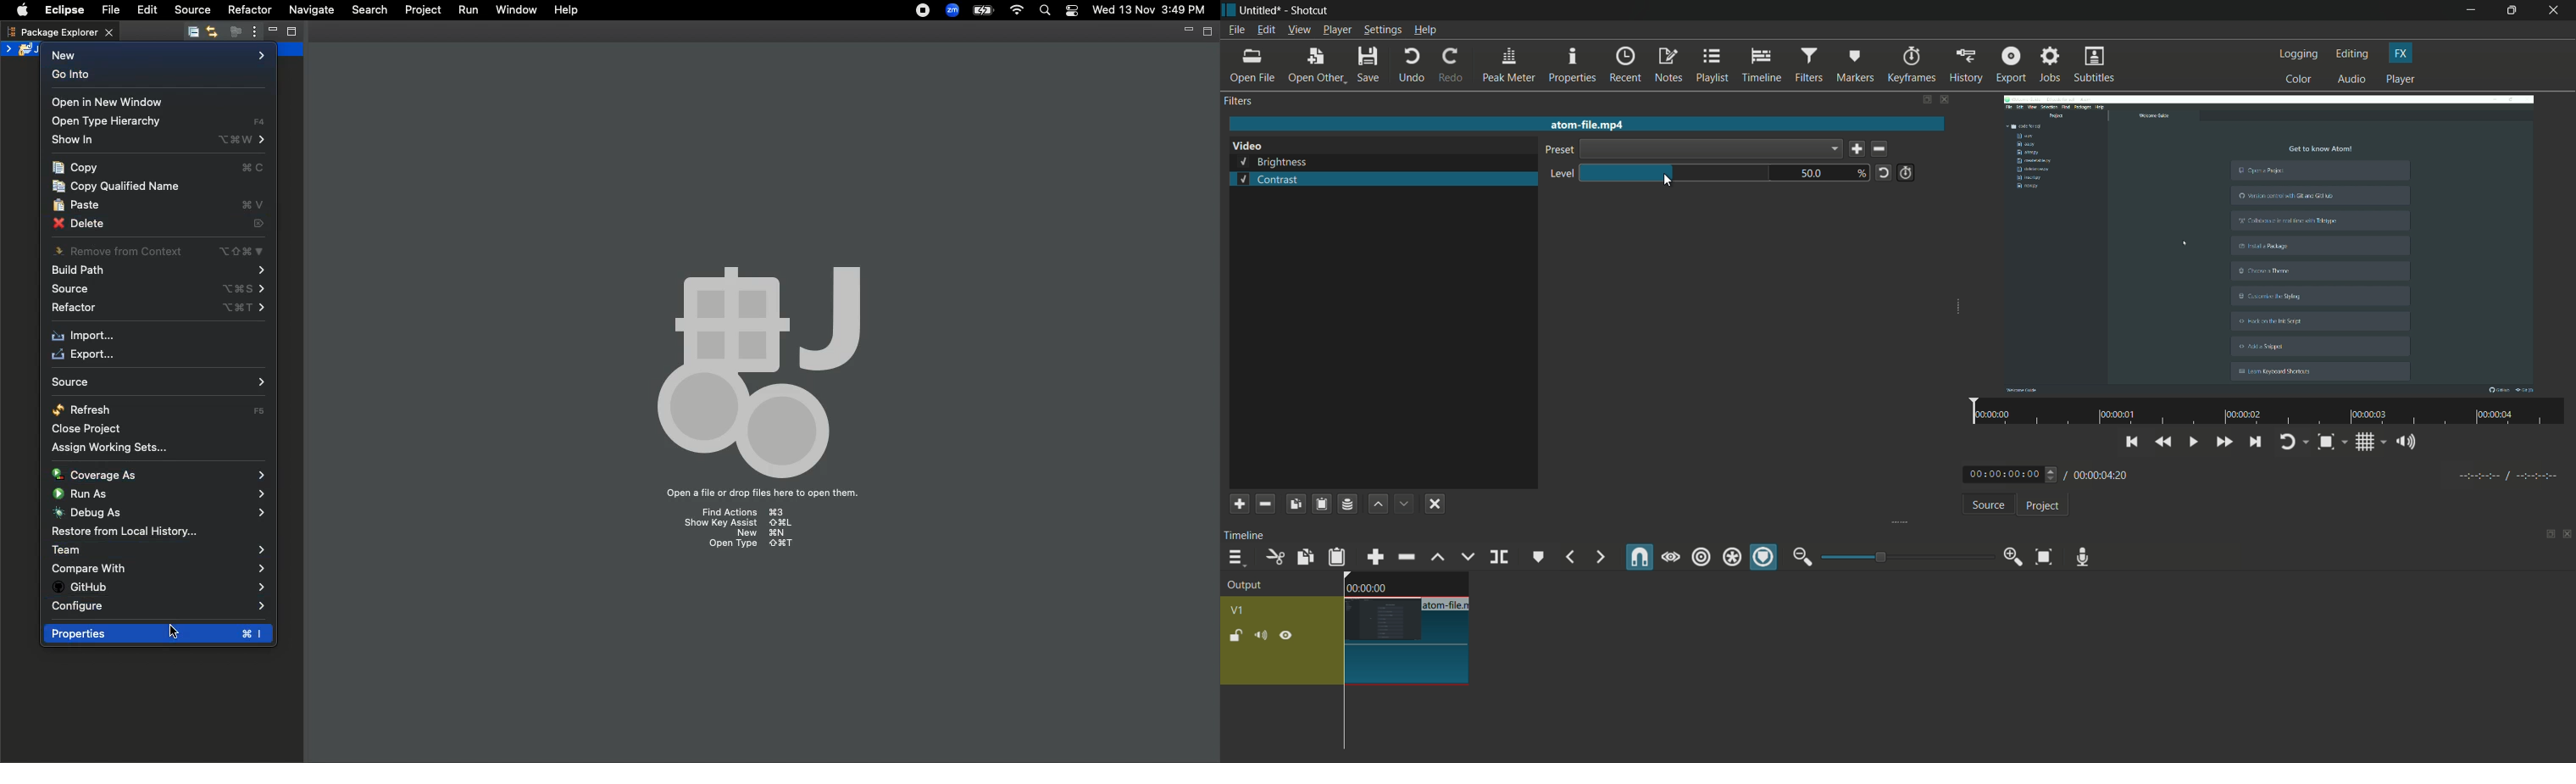 Image resolution: width=2576 pixels, height=784 pixels. Describe the element at coordinates (2010, 557) in the screenshot. I see `zoom in` at that location.